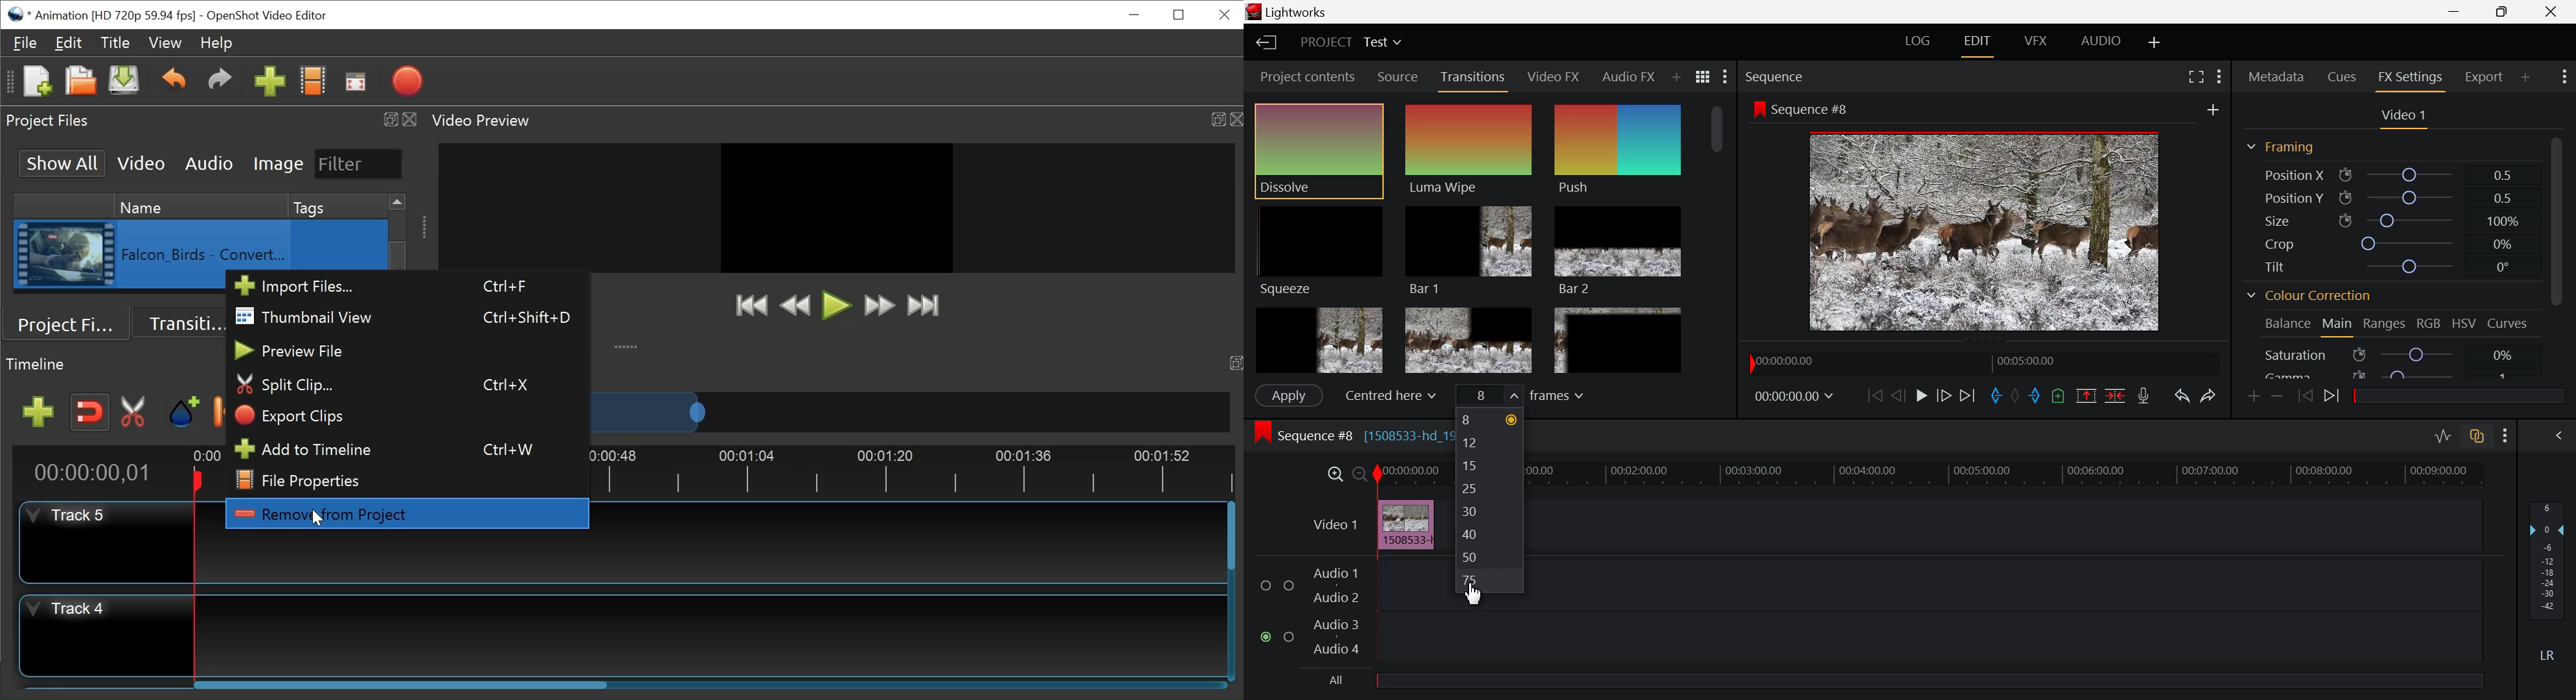 This screenshot has width=2576, height=700. What do you see at coordinates (1395, 76) in the screenshot?
I see `Source` at bounding box center [1395, 76].